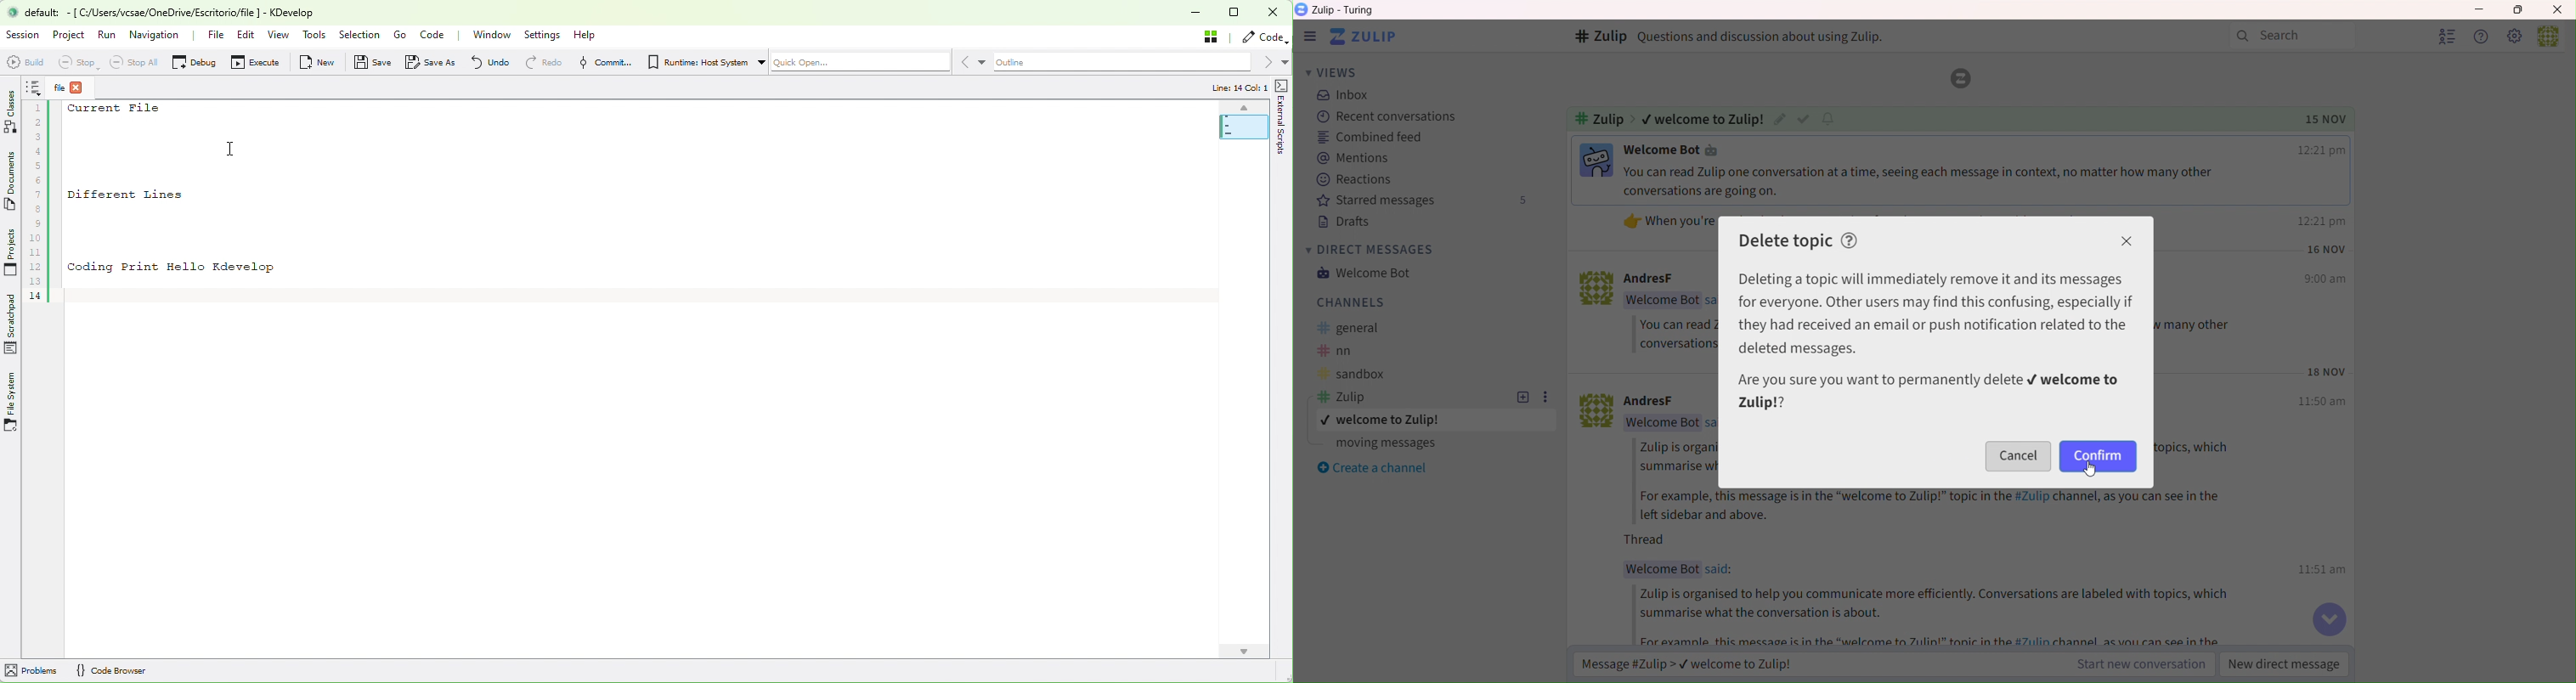 The image size is (2576, 700). What do you see at coordinates (1598, 119) in the screenshot?
I see `Text` at bounding box center [1598, 119].